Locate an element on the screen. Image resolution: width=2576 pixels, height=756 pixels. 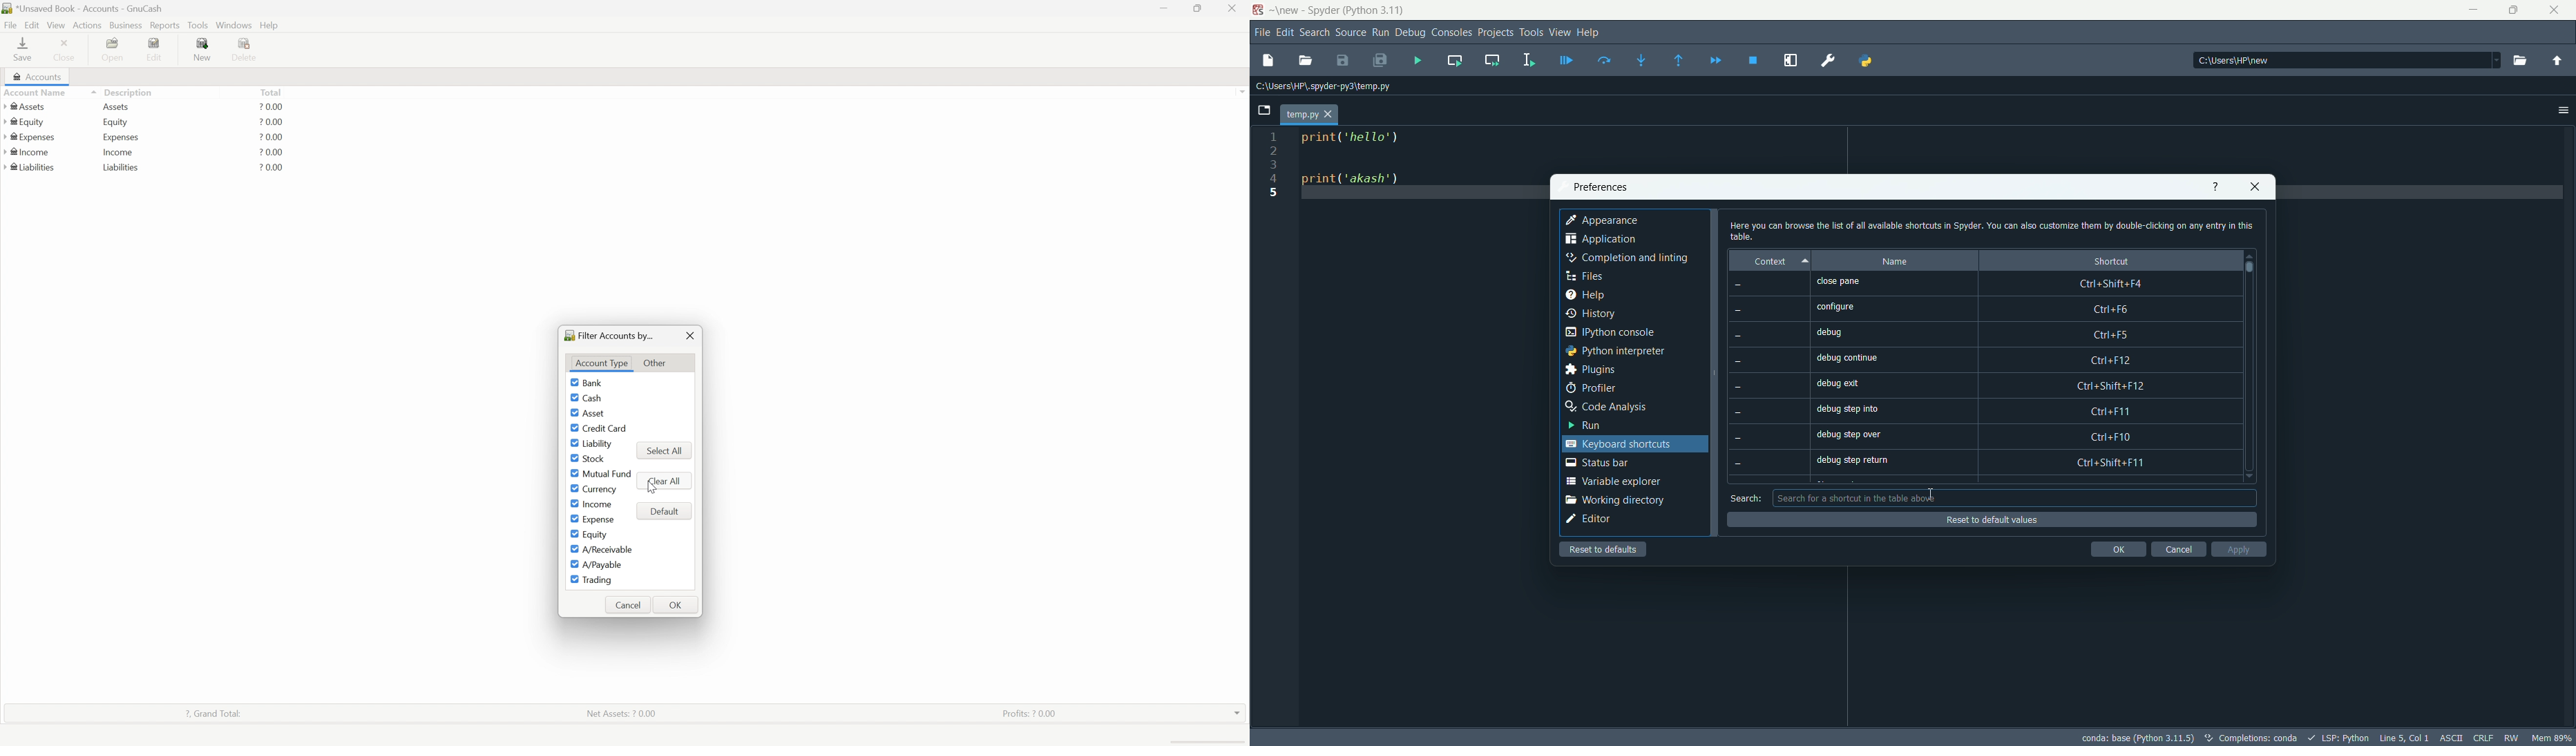
close is located at coordinates (1233, 8).